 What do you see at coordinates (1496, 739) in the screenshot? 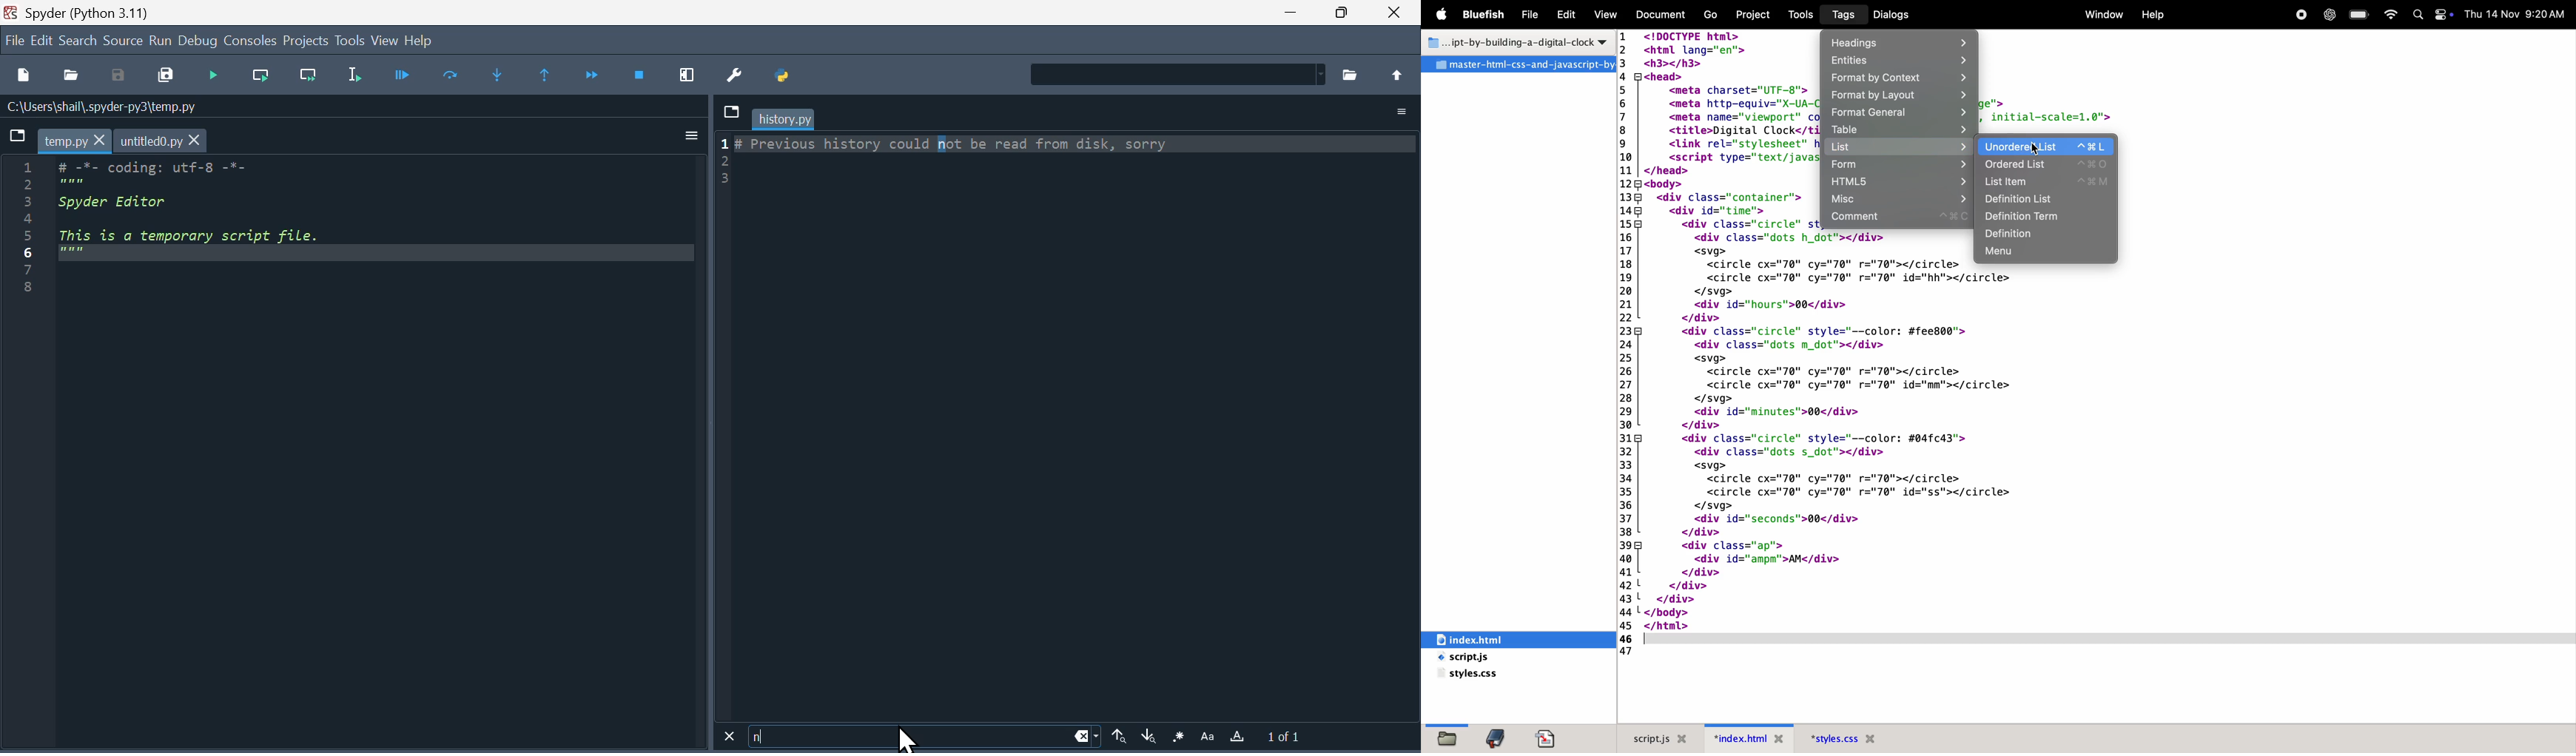
I see `bookmark` at bounding box center [1496, 739].